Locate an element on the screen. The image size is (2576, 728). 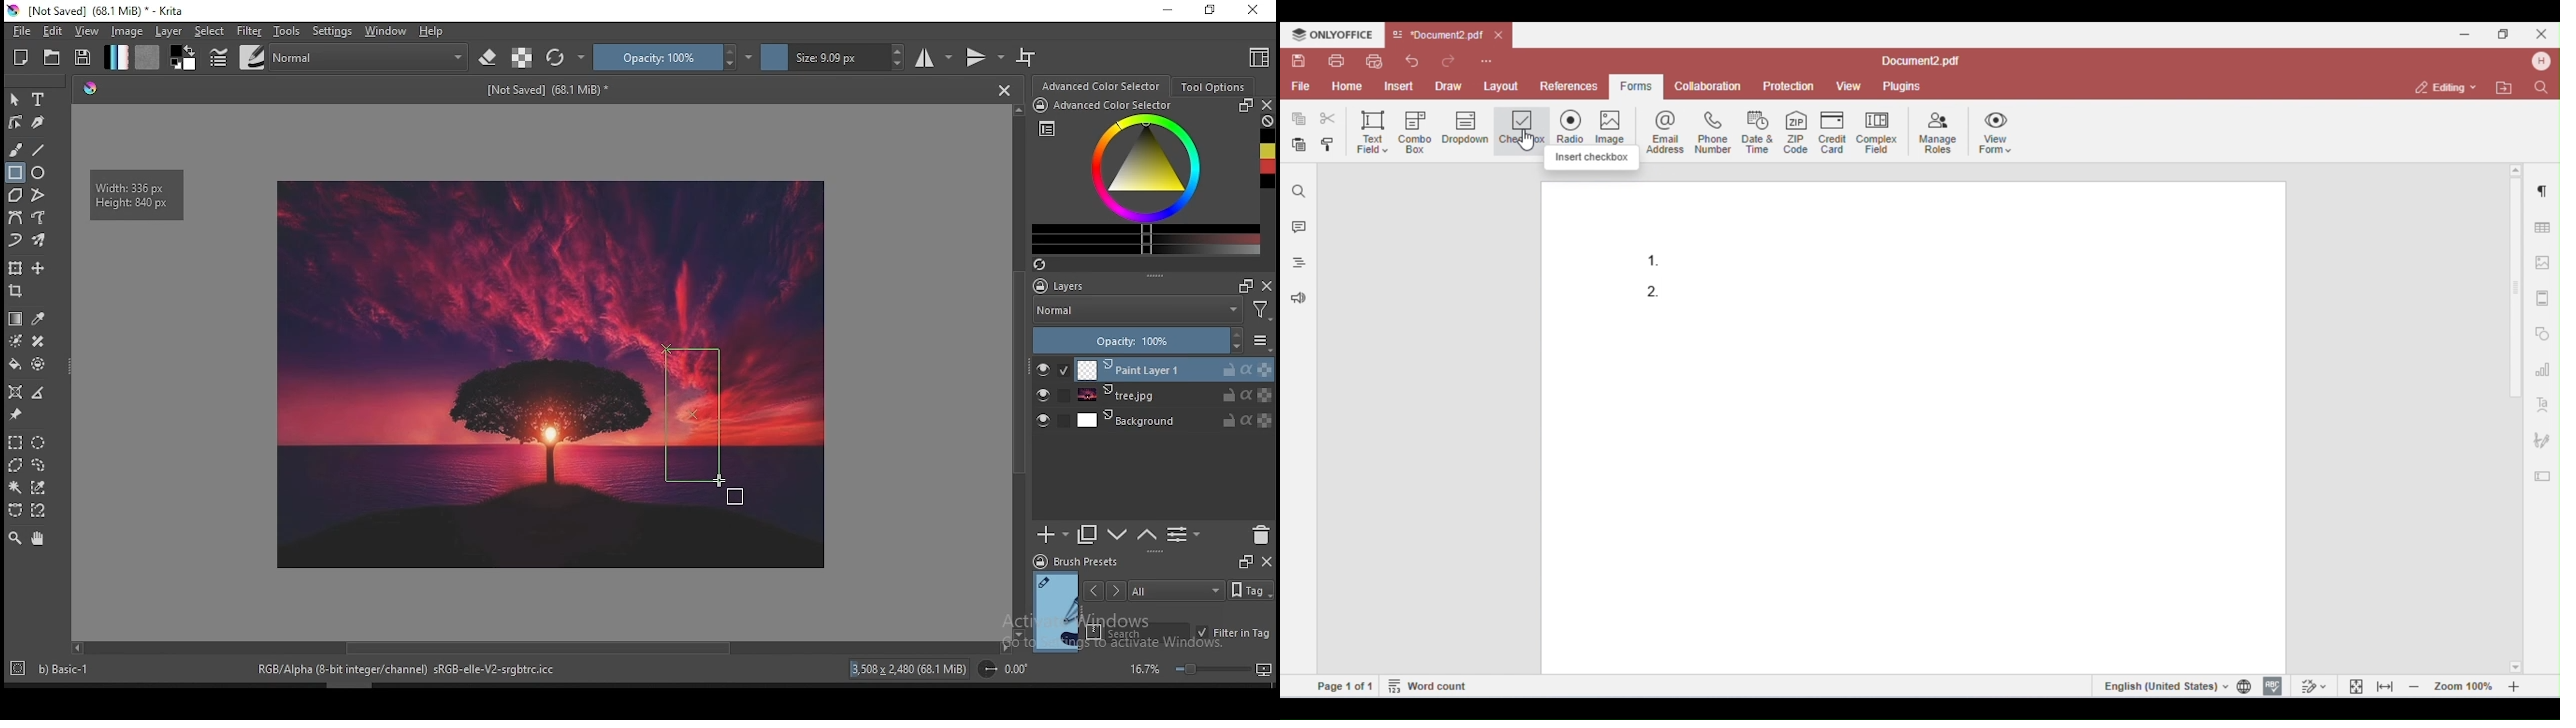
edit is located at coordinates (52, 31).